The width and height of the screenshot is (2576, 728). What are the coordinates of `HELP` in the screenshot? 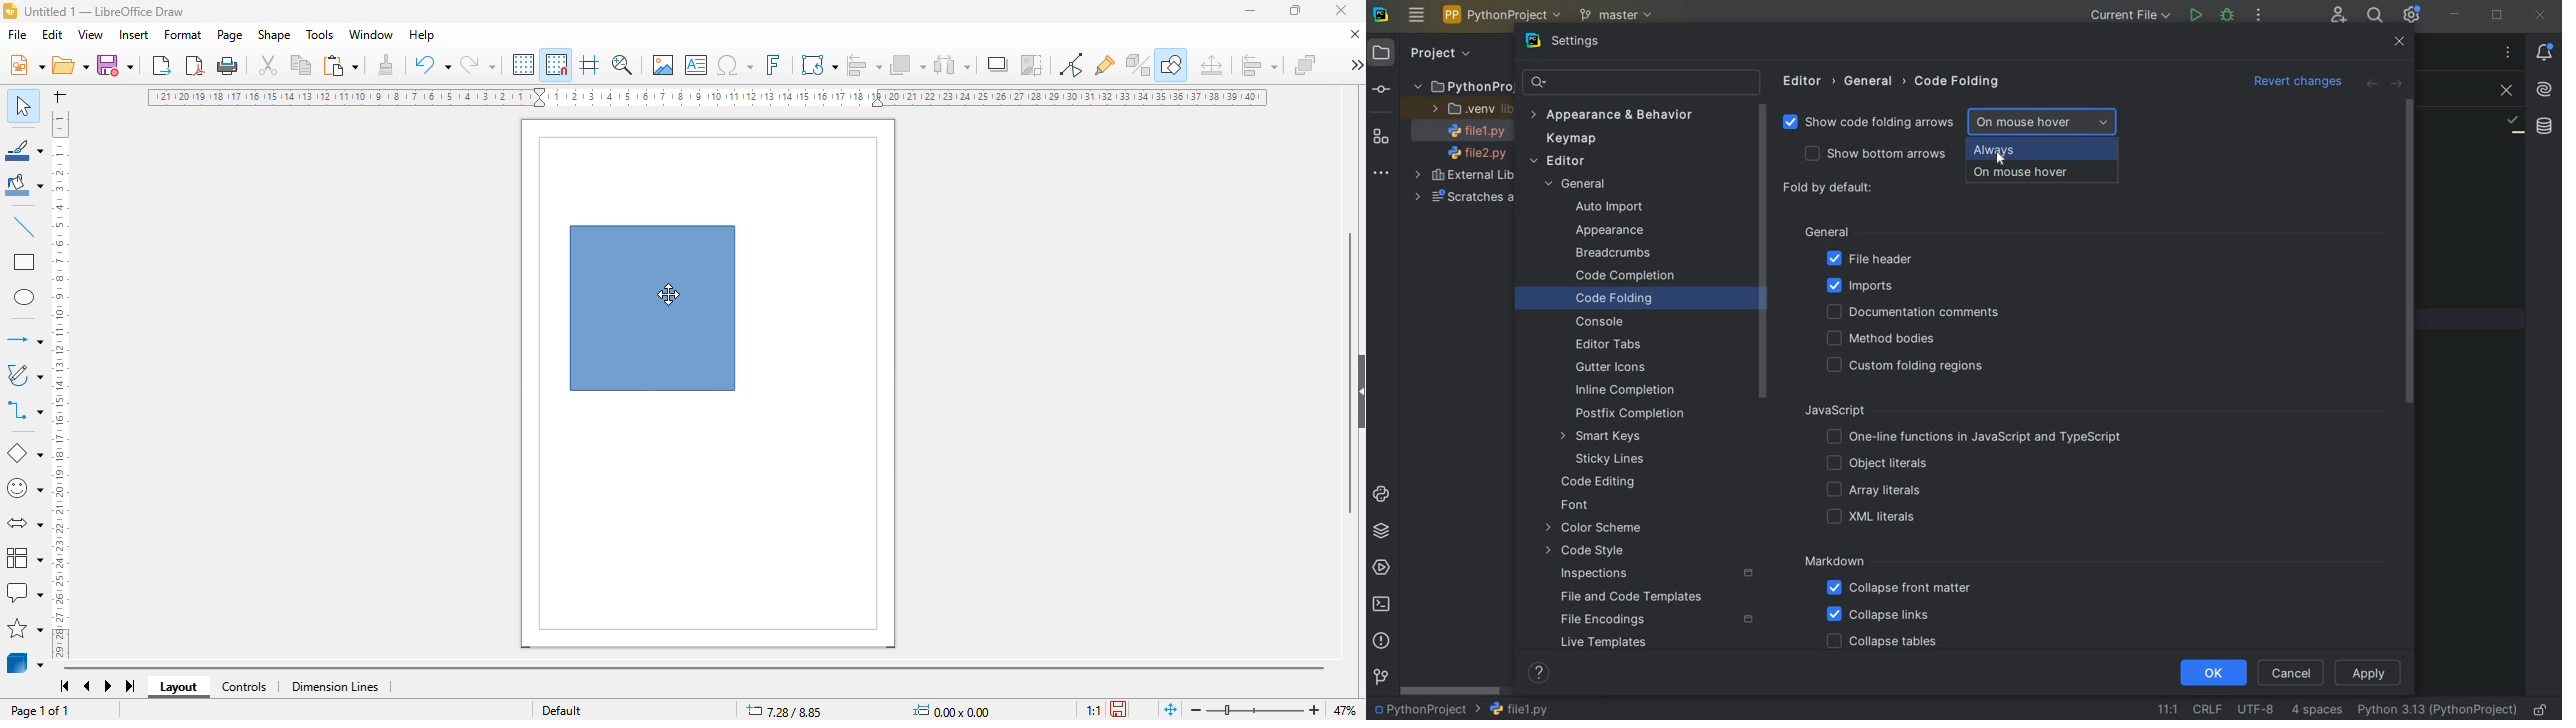 It's located at (1541, 672).